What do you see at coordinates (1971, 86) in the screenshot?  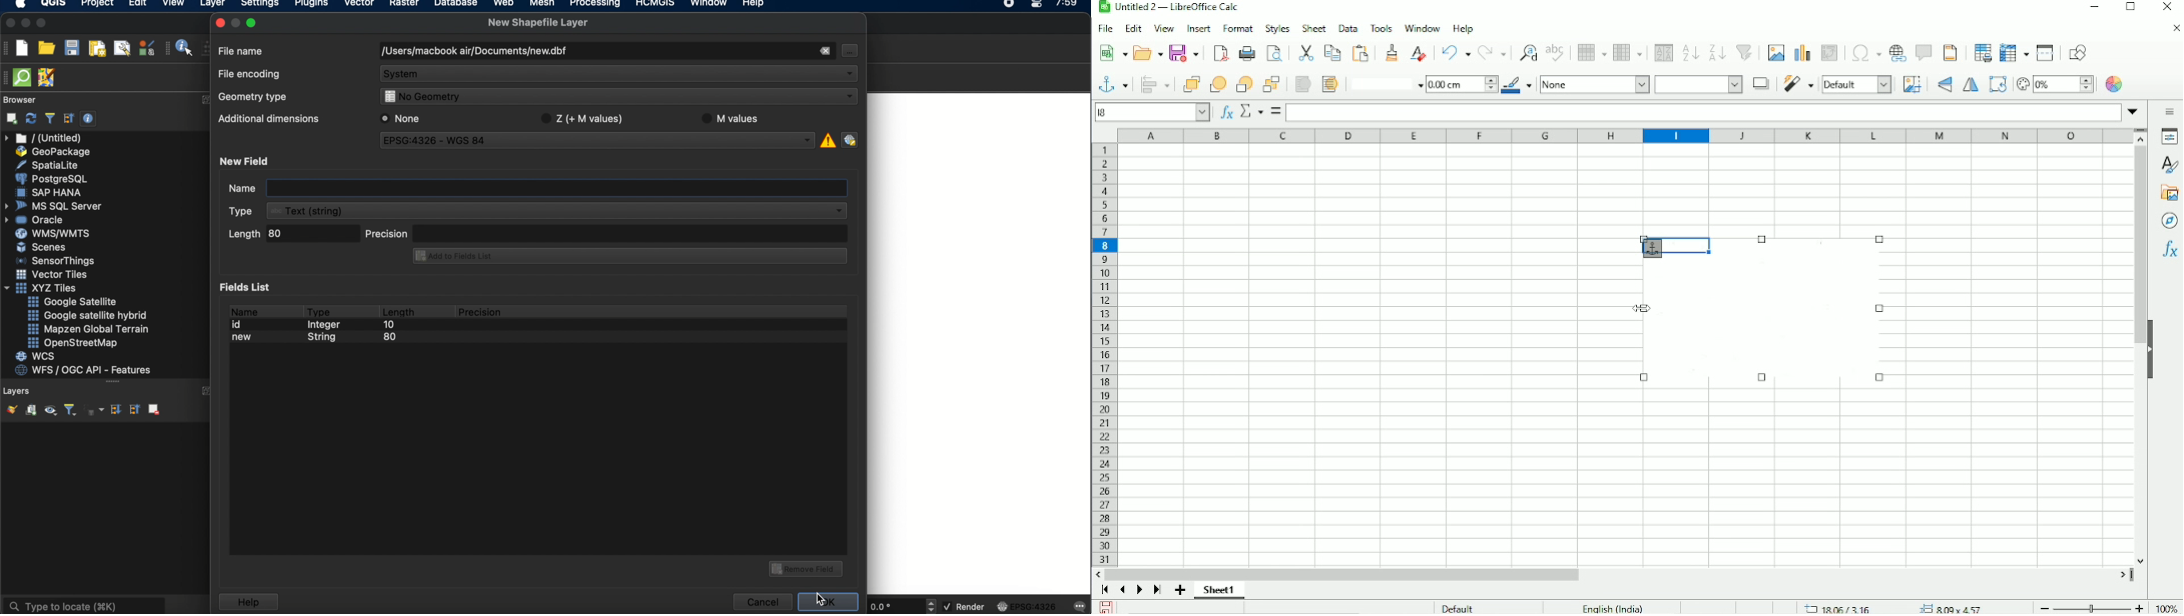 I see `Flip horizontally` at bounding box center [1971, 86].